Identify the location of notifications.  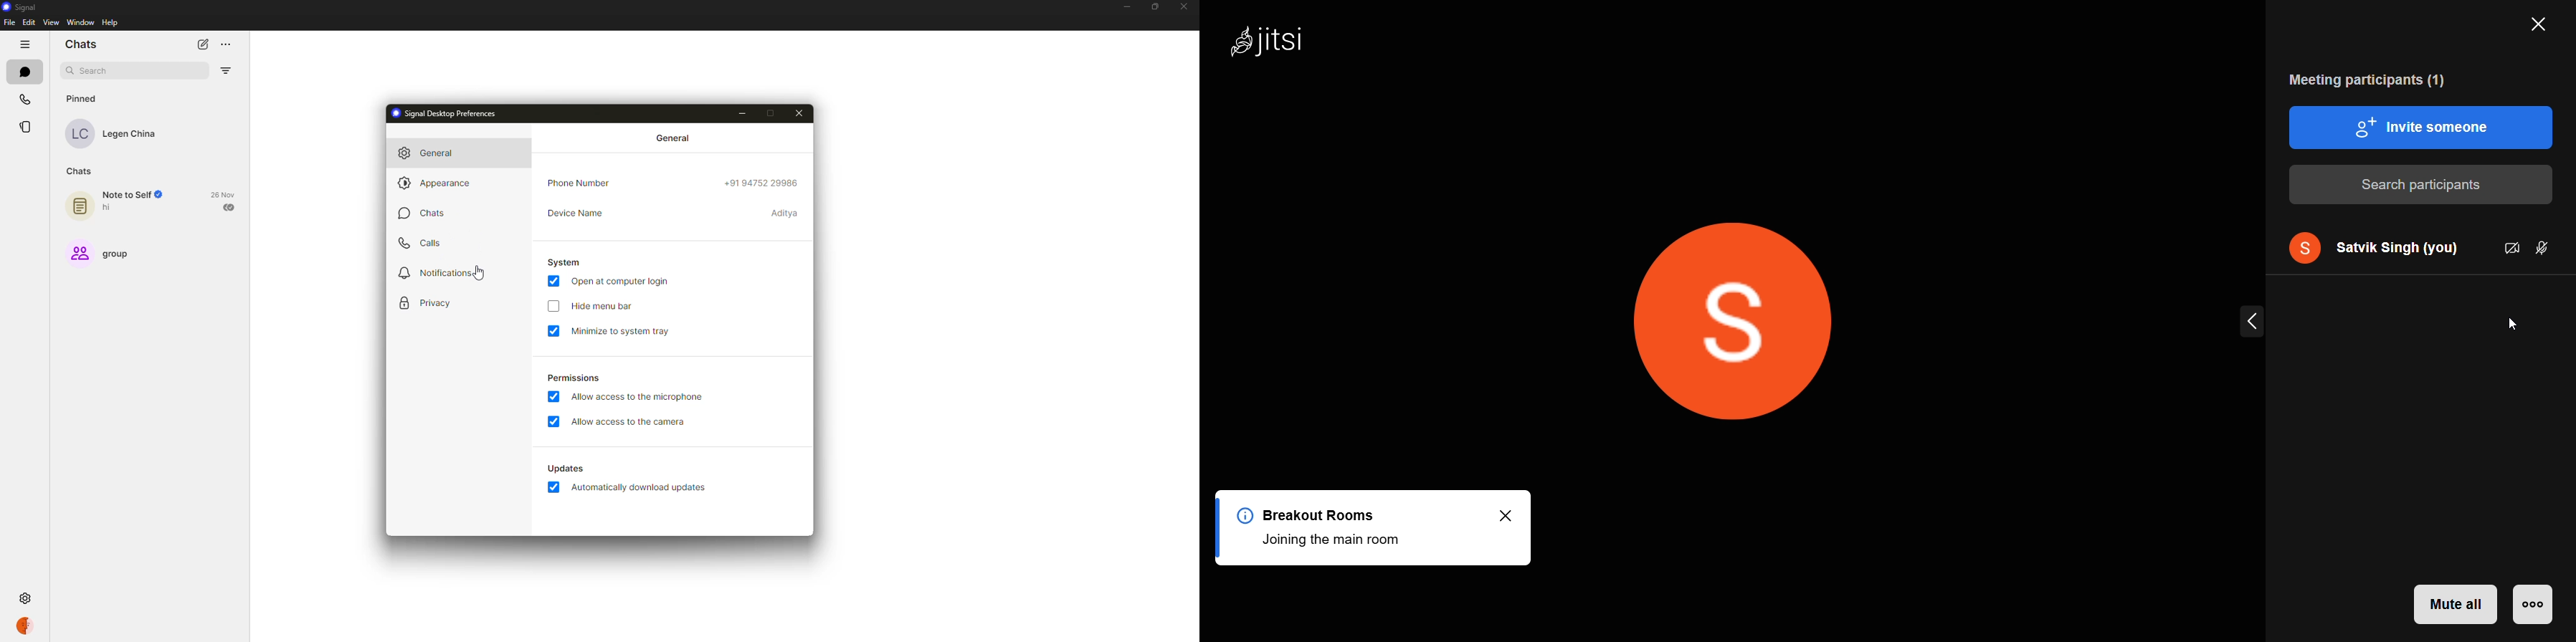
(437, 272).